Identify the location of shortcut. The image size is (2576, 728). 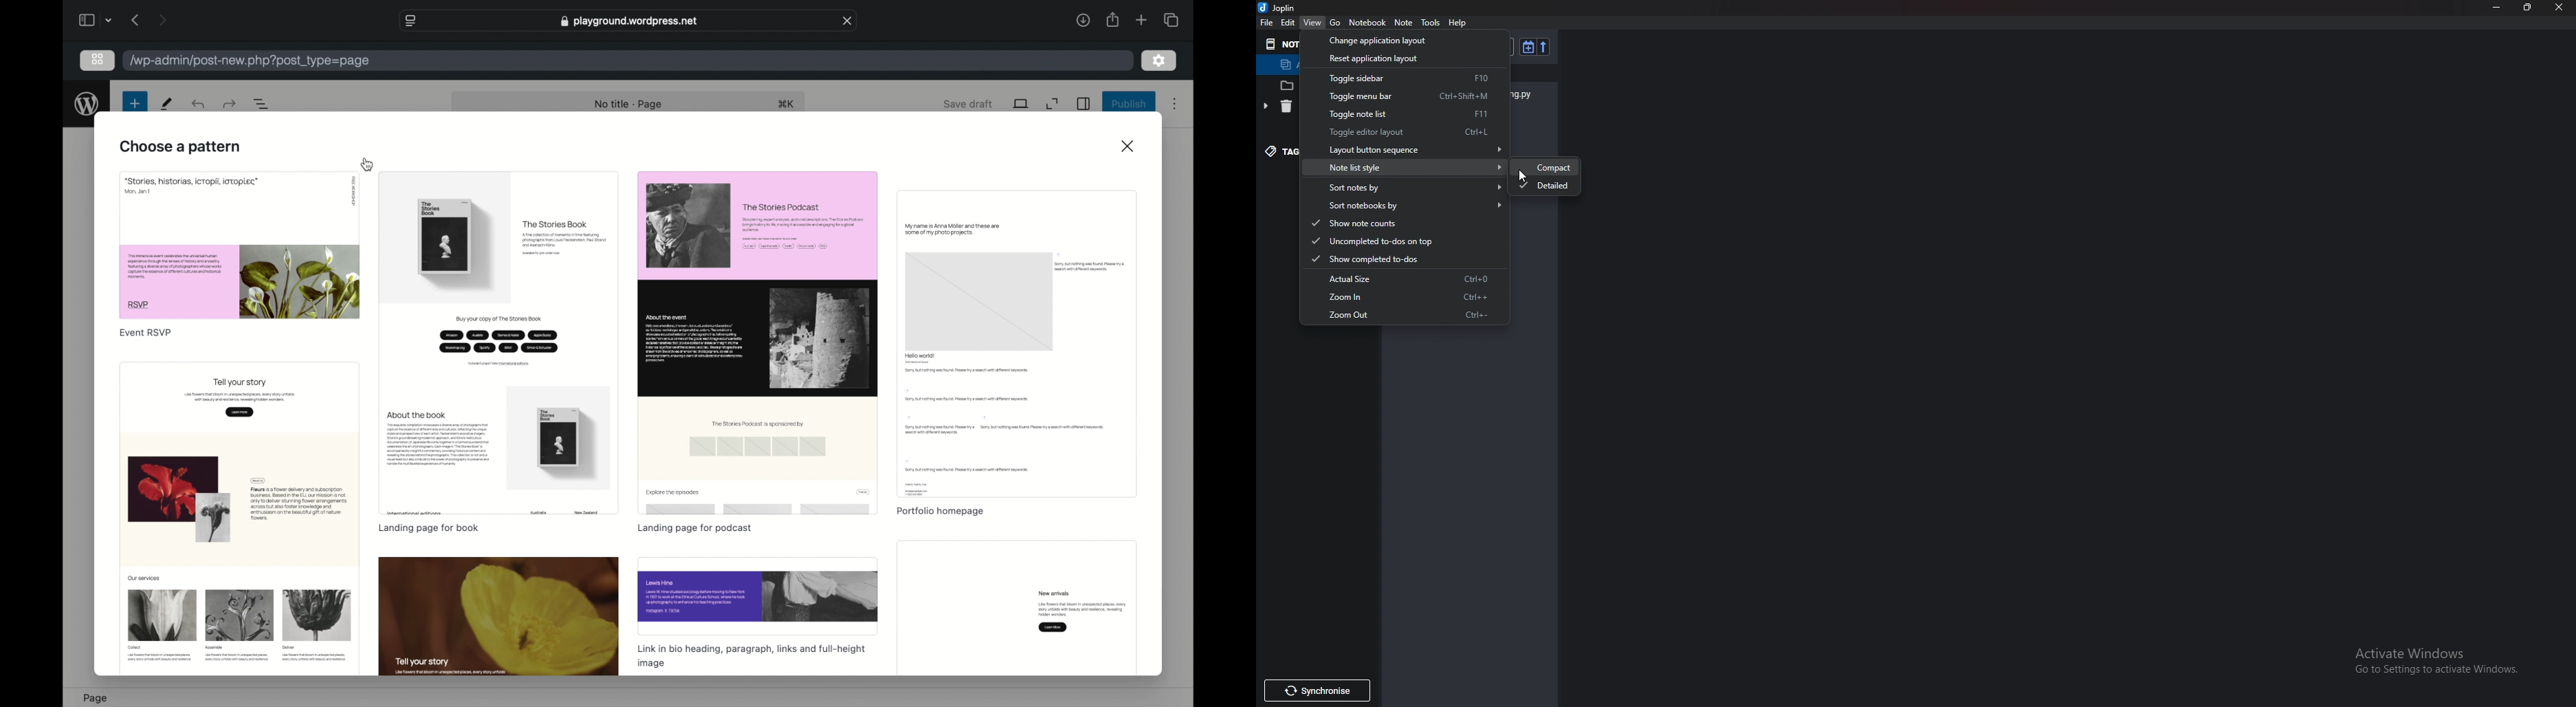
(789, 105).